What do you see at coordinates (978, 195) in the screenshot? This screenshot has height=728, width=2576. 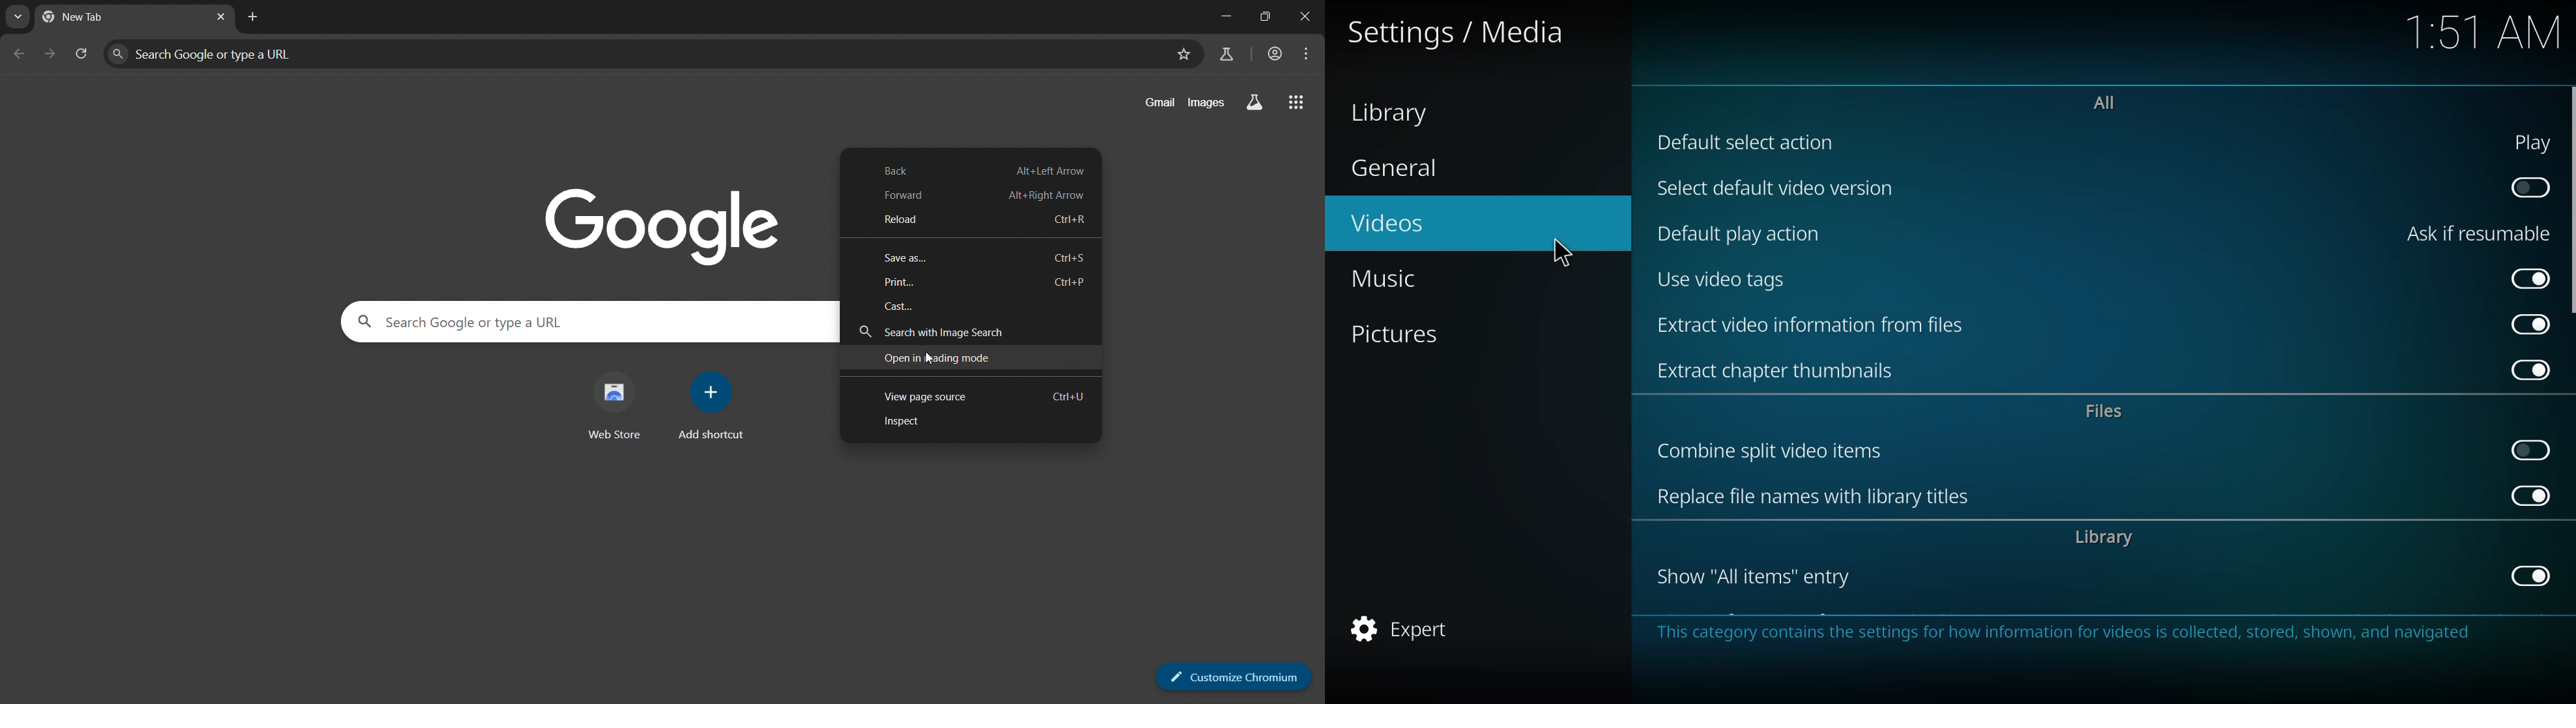 I see `forward` at bounding box center [978, 195].